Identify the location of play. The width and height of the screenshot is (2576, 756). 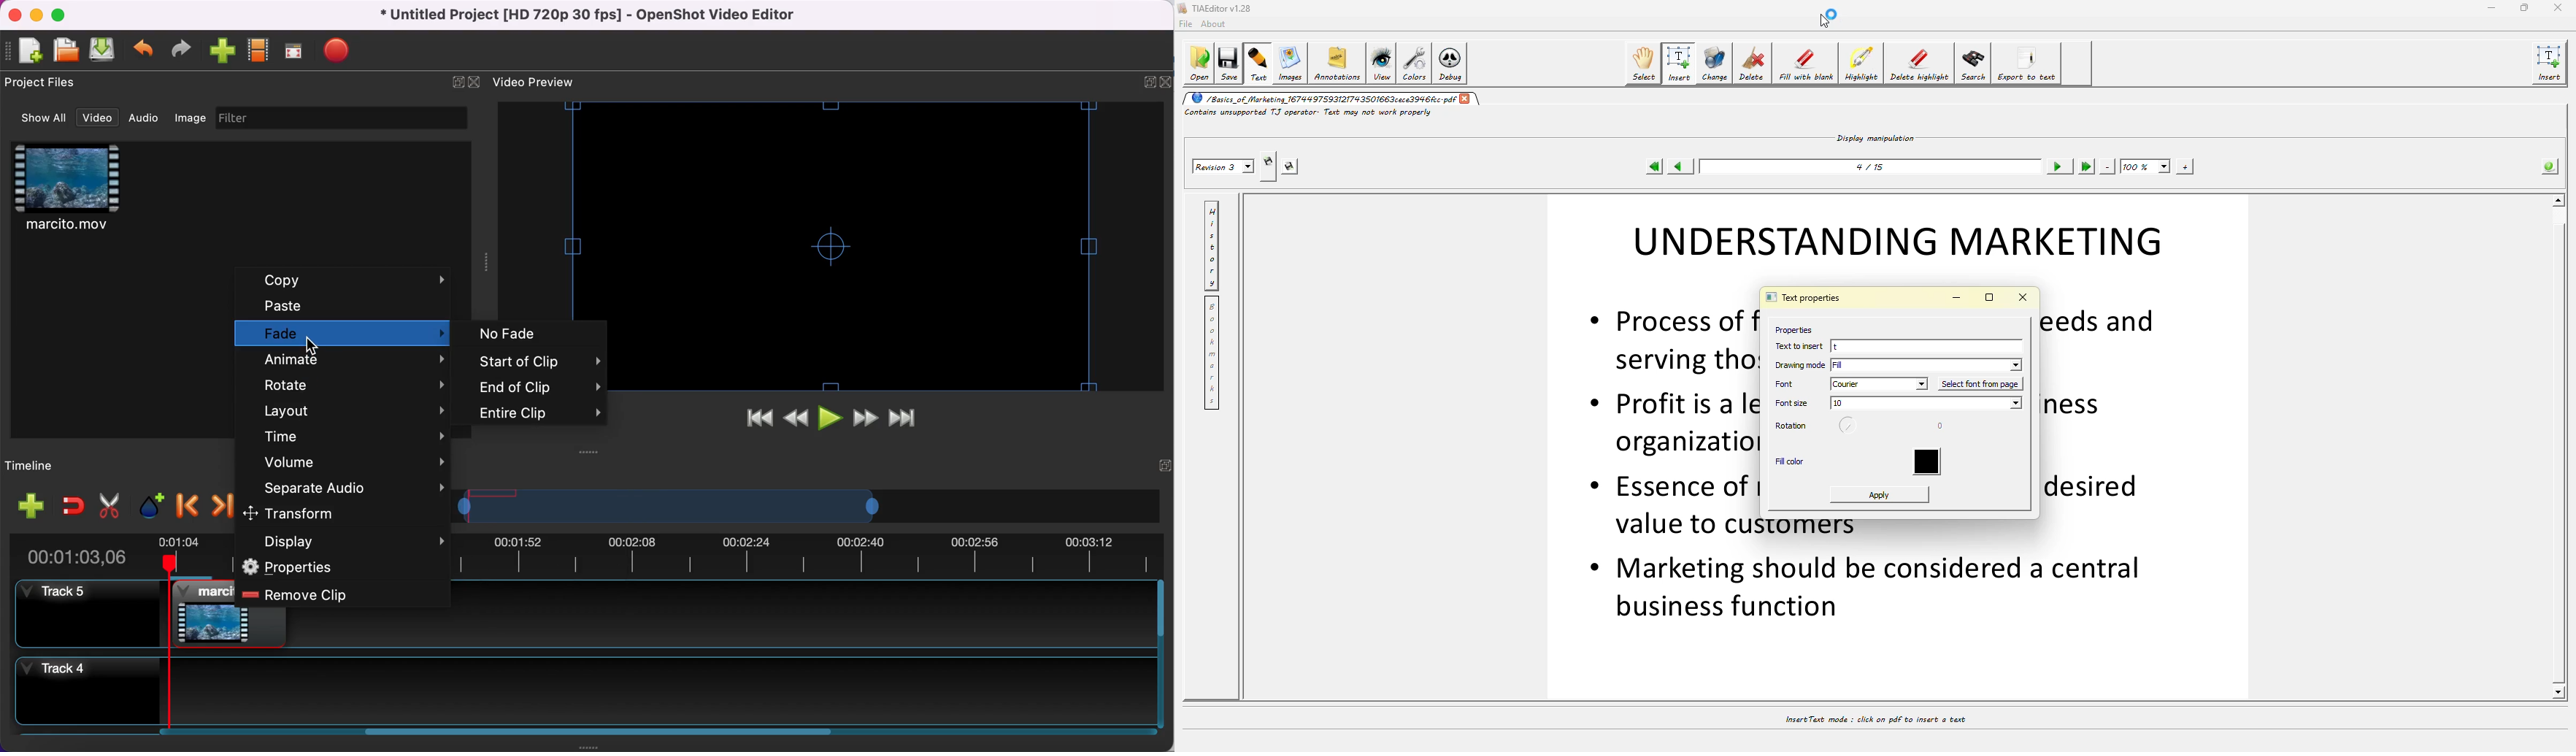
(831, 421).